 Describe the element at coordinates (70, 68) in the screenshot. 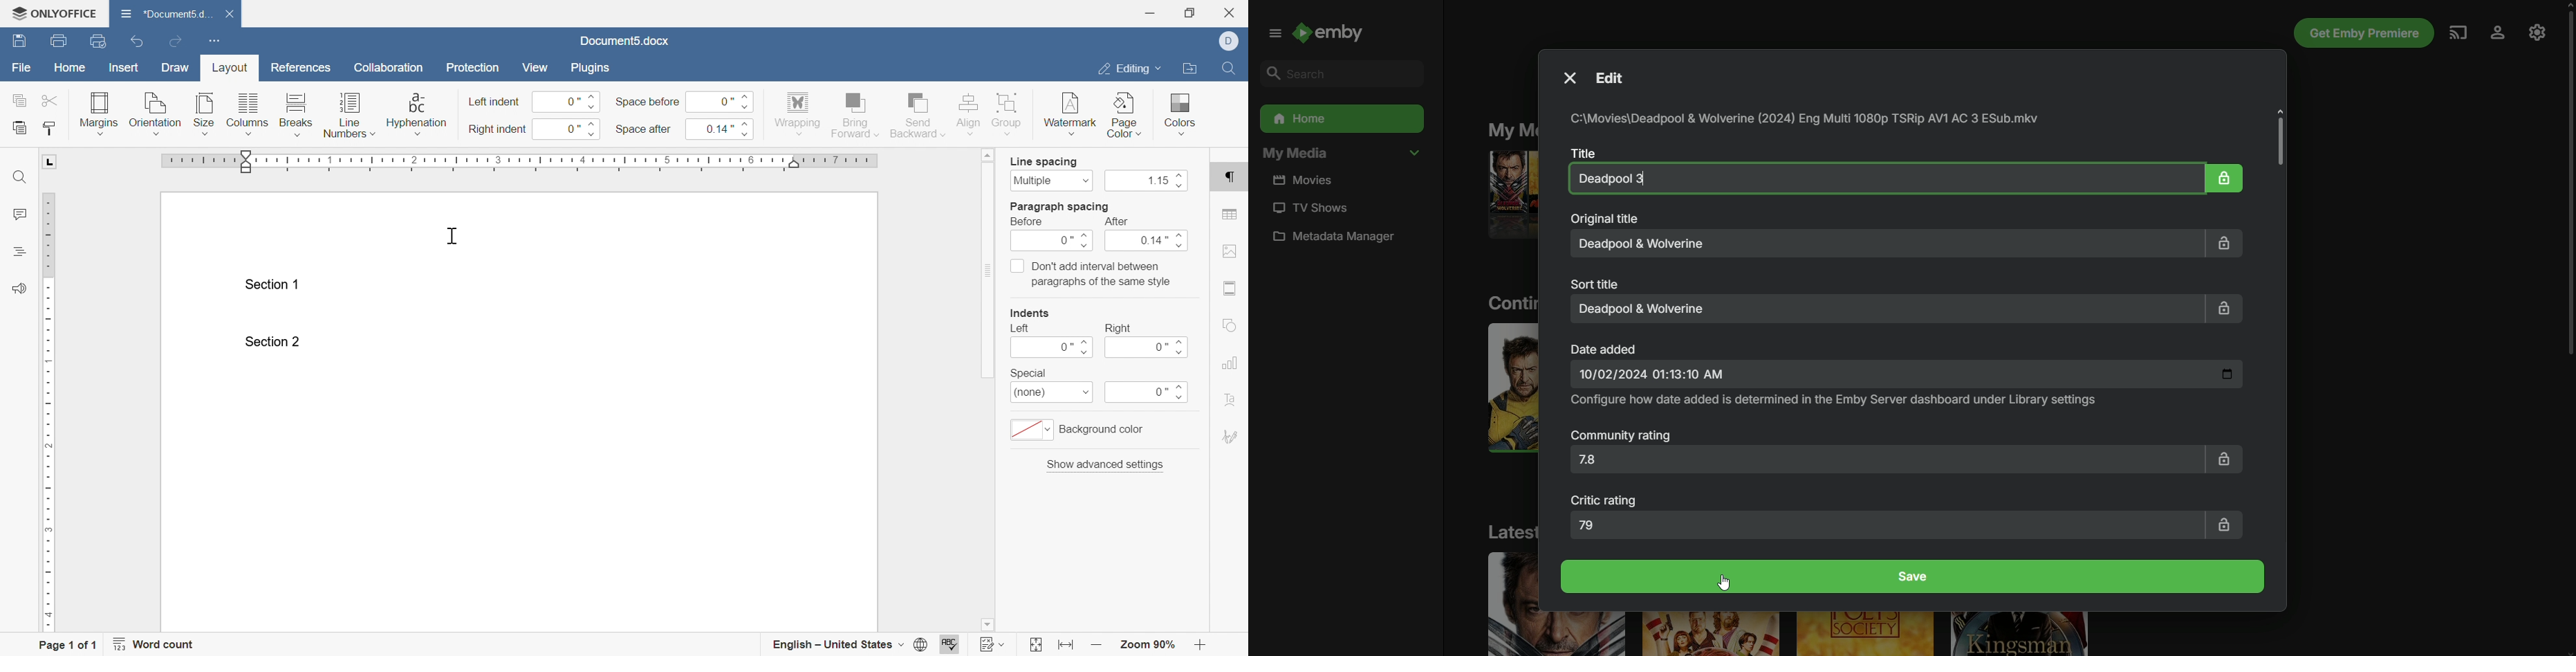

I see `home` at that location.